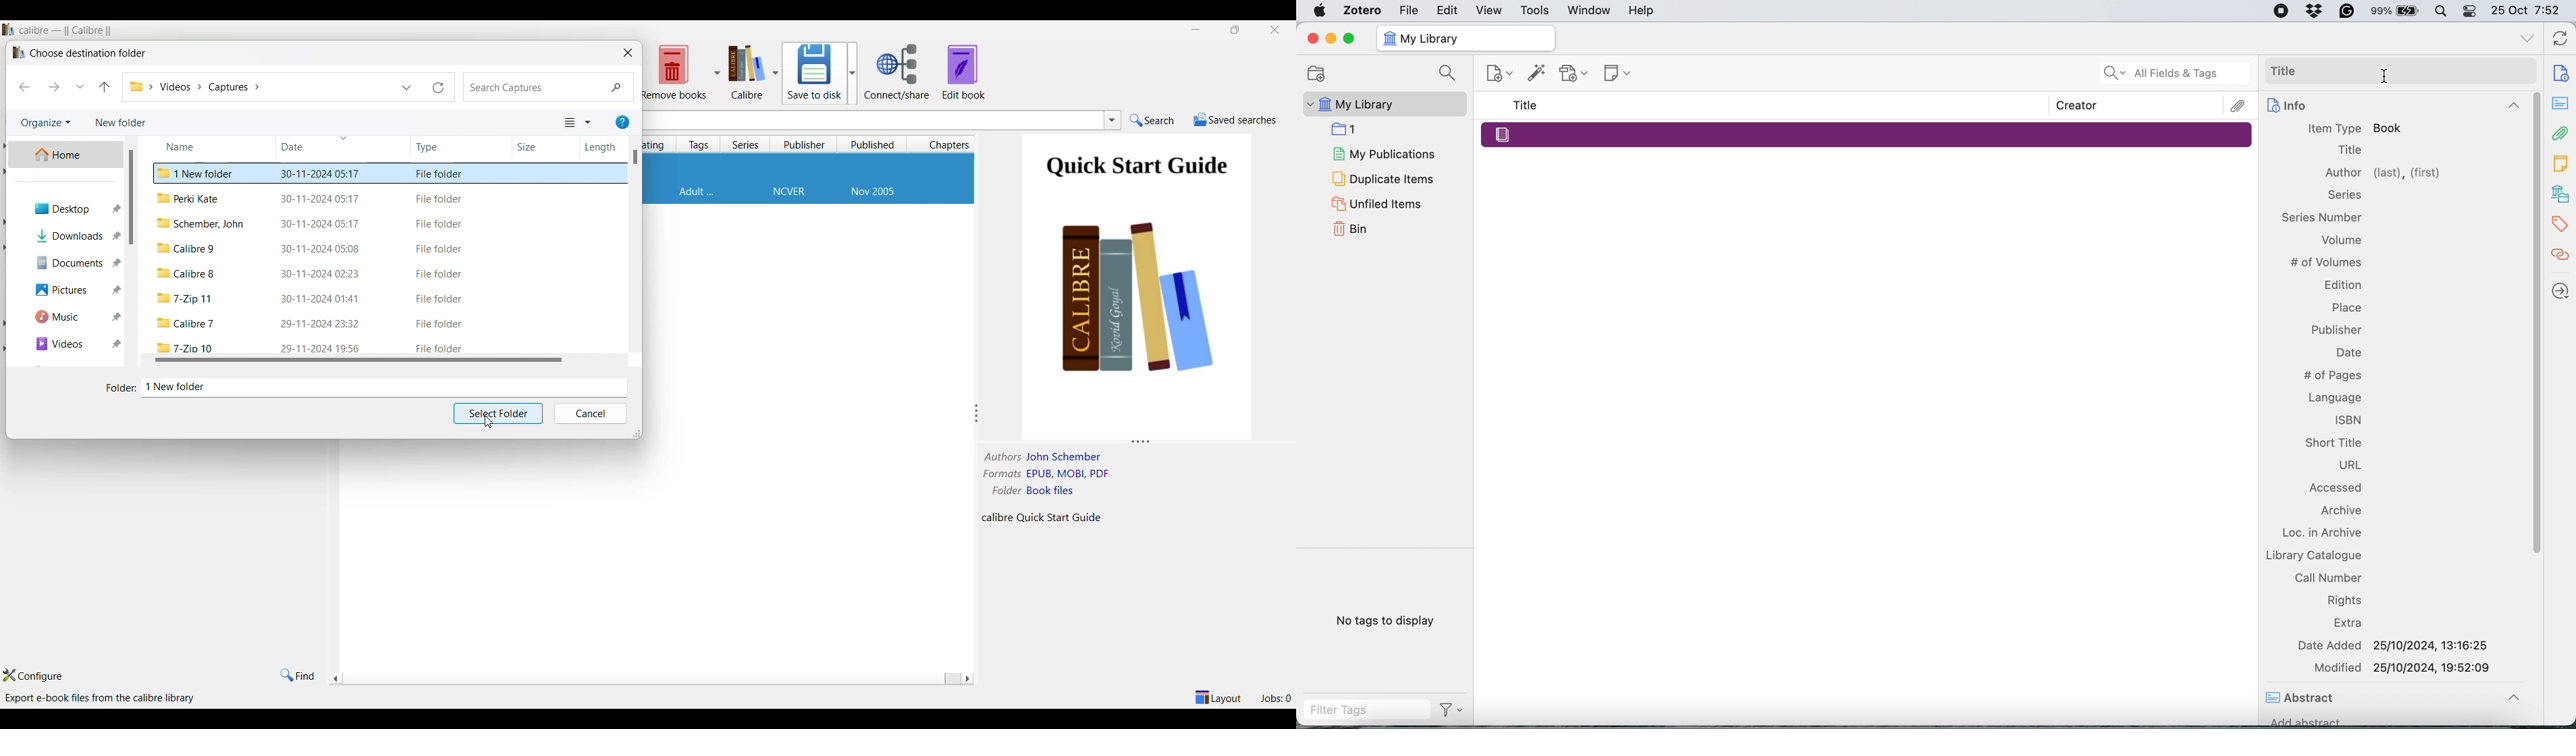  Describe the element at coordinates (1641, 10) in the screenshot. I see `Help` at that location.